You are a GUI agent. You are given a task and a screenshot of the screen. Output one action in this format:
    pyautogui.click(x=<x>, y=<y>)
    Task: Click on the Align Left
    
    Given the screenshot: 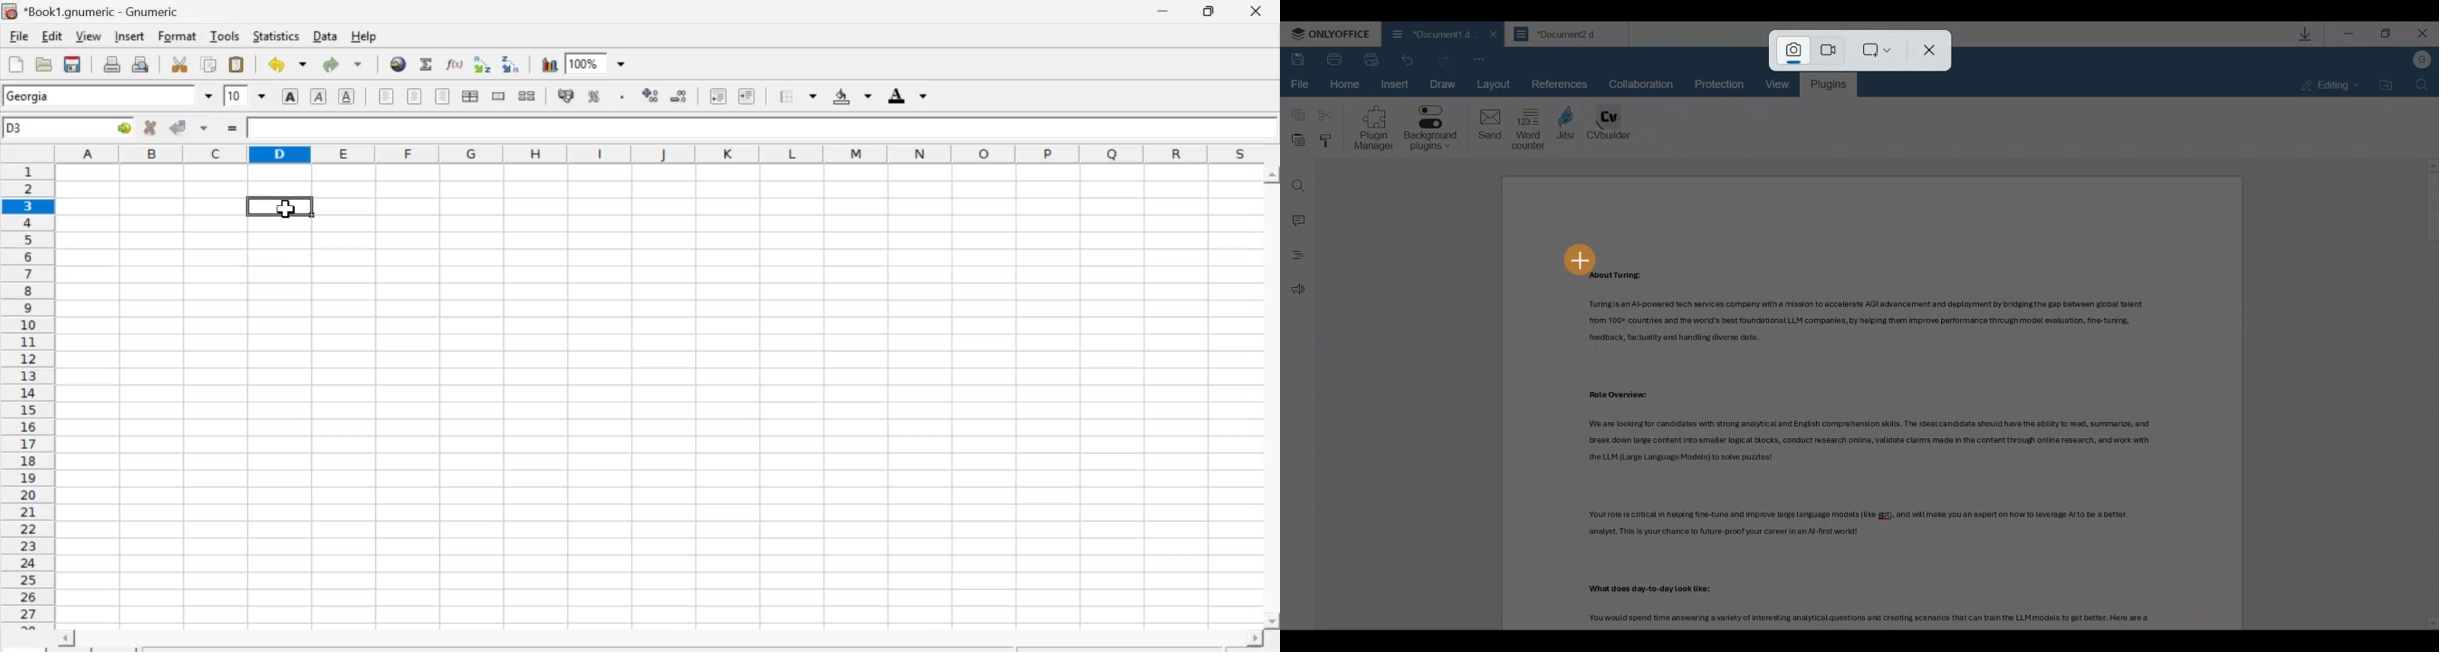 What is the action you would take?
    pyautogui.click(x=384, y=97)
    